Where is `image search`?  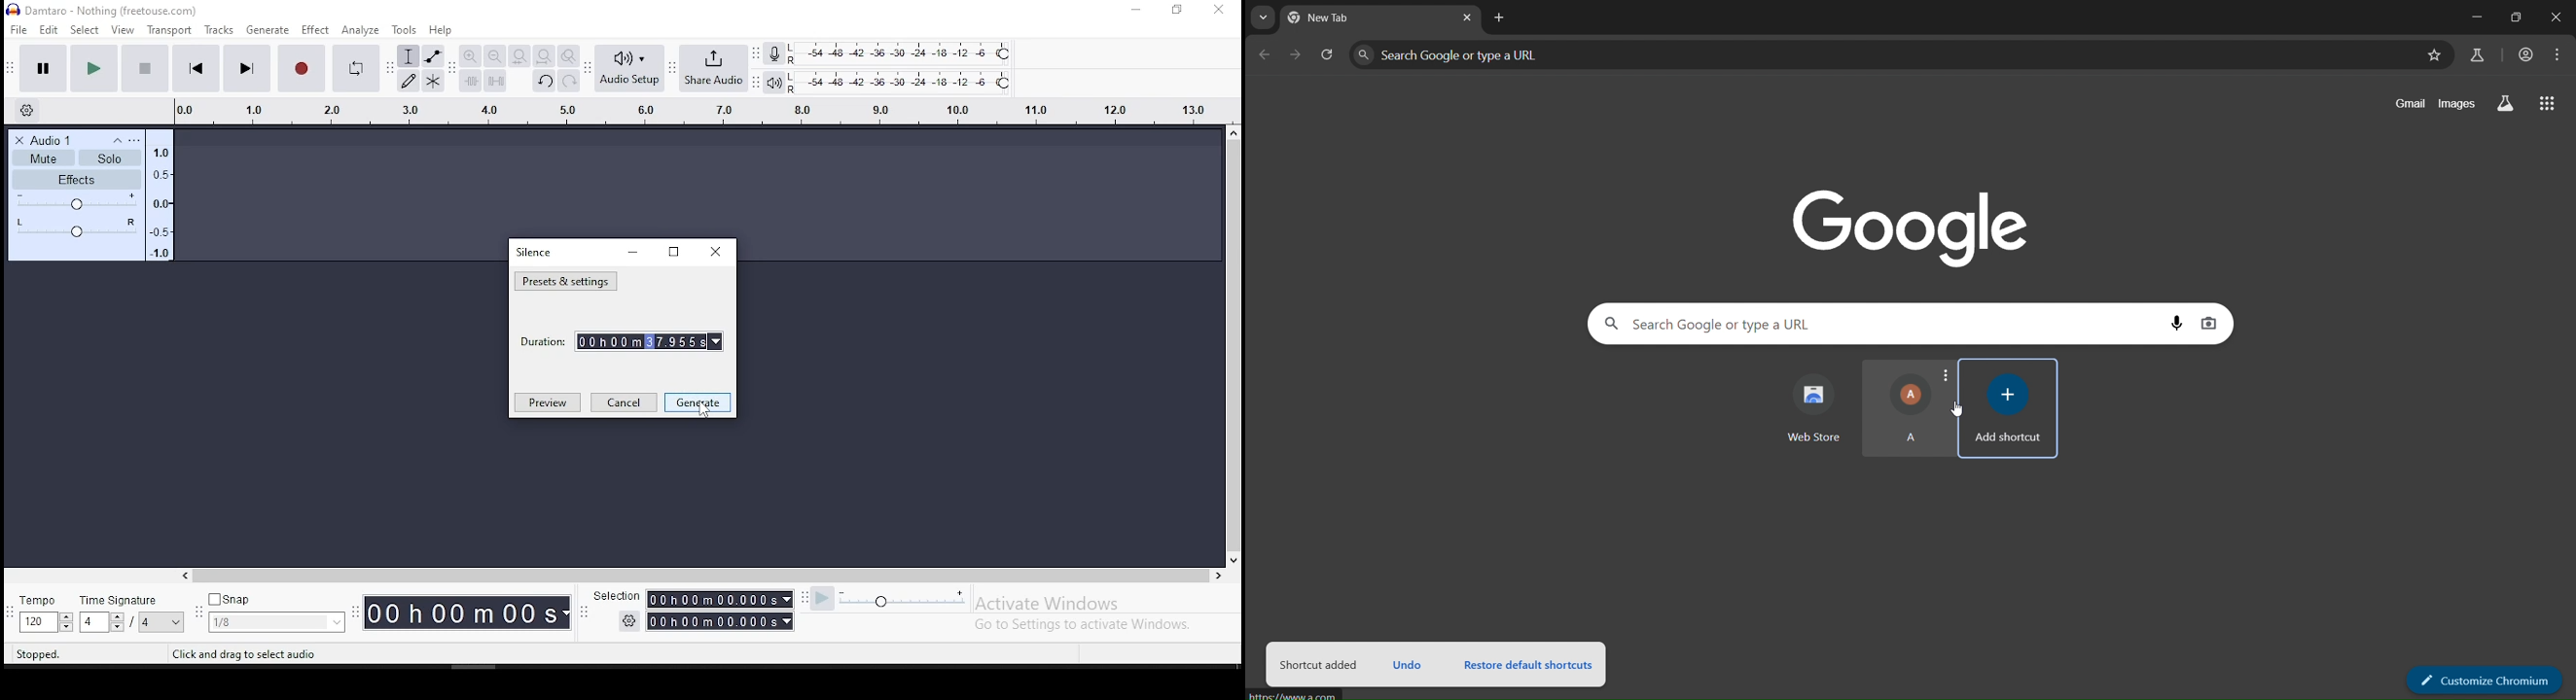
image search is located at coordinates (2211, 321).